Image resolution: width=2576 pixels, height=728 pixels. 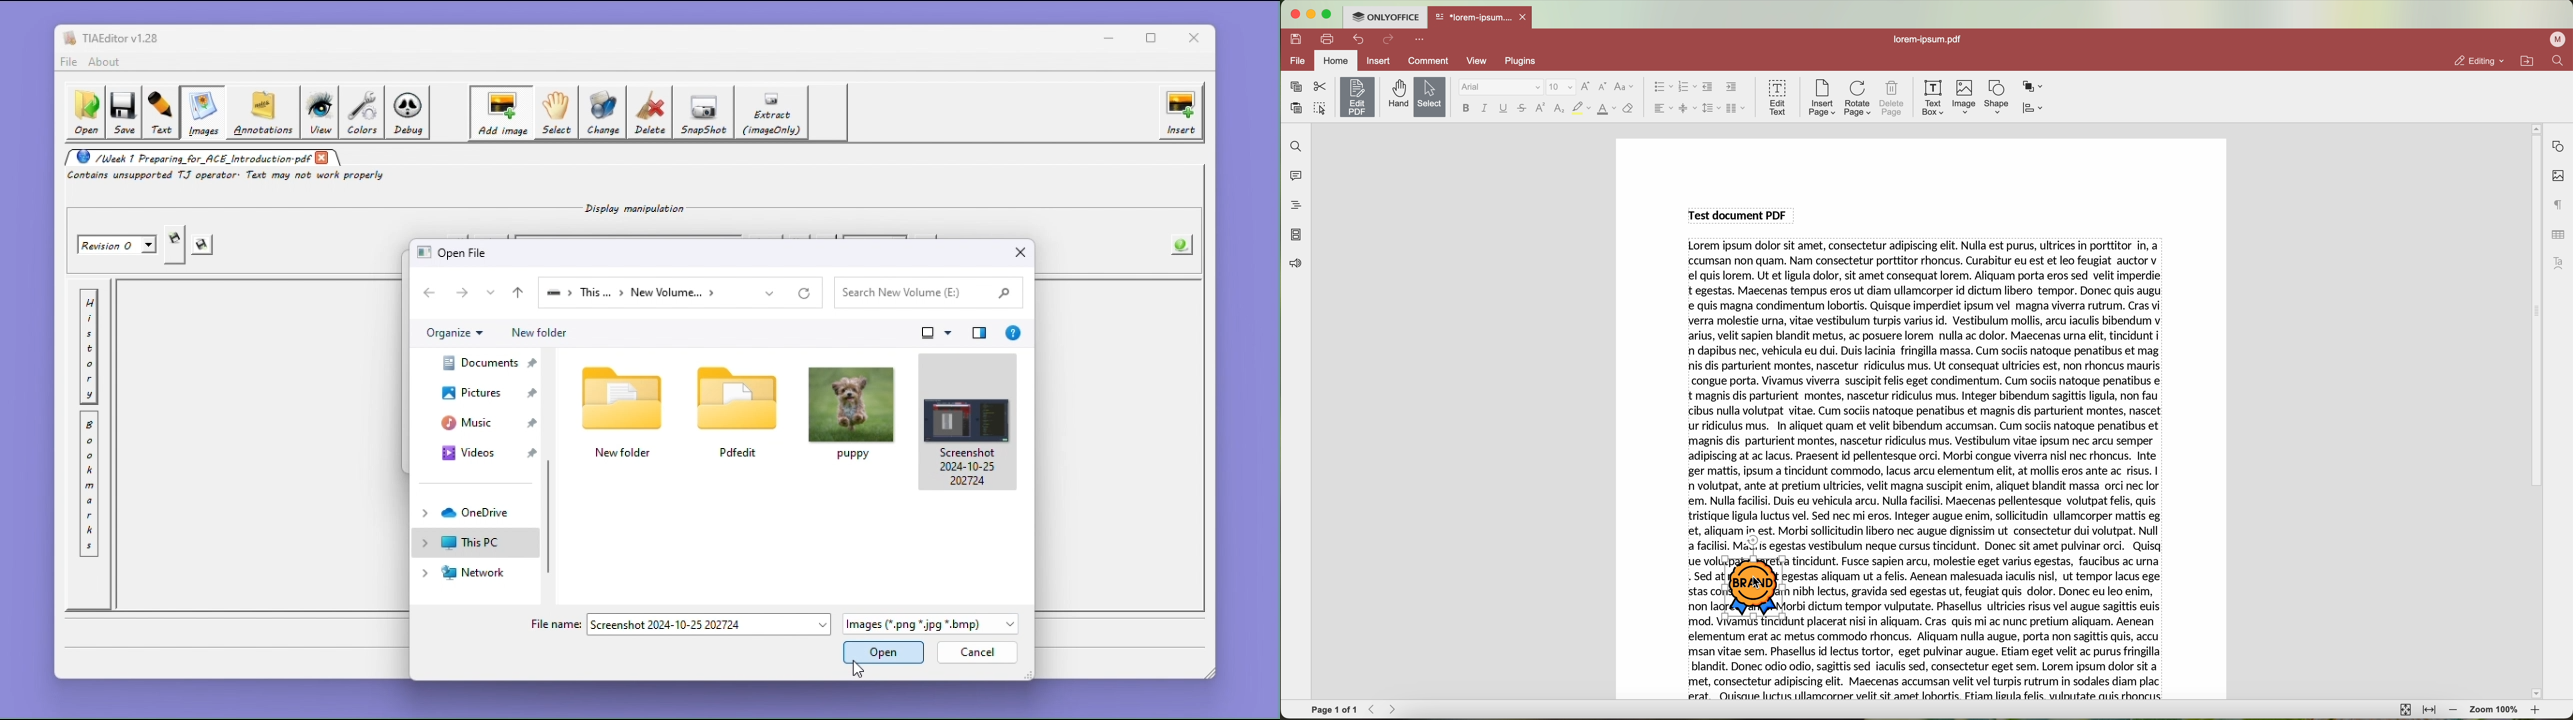 I want to click on change case, so click(x=1624, y=87).